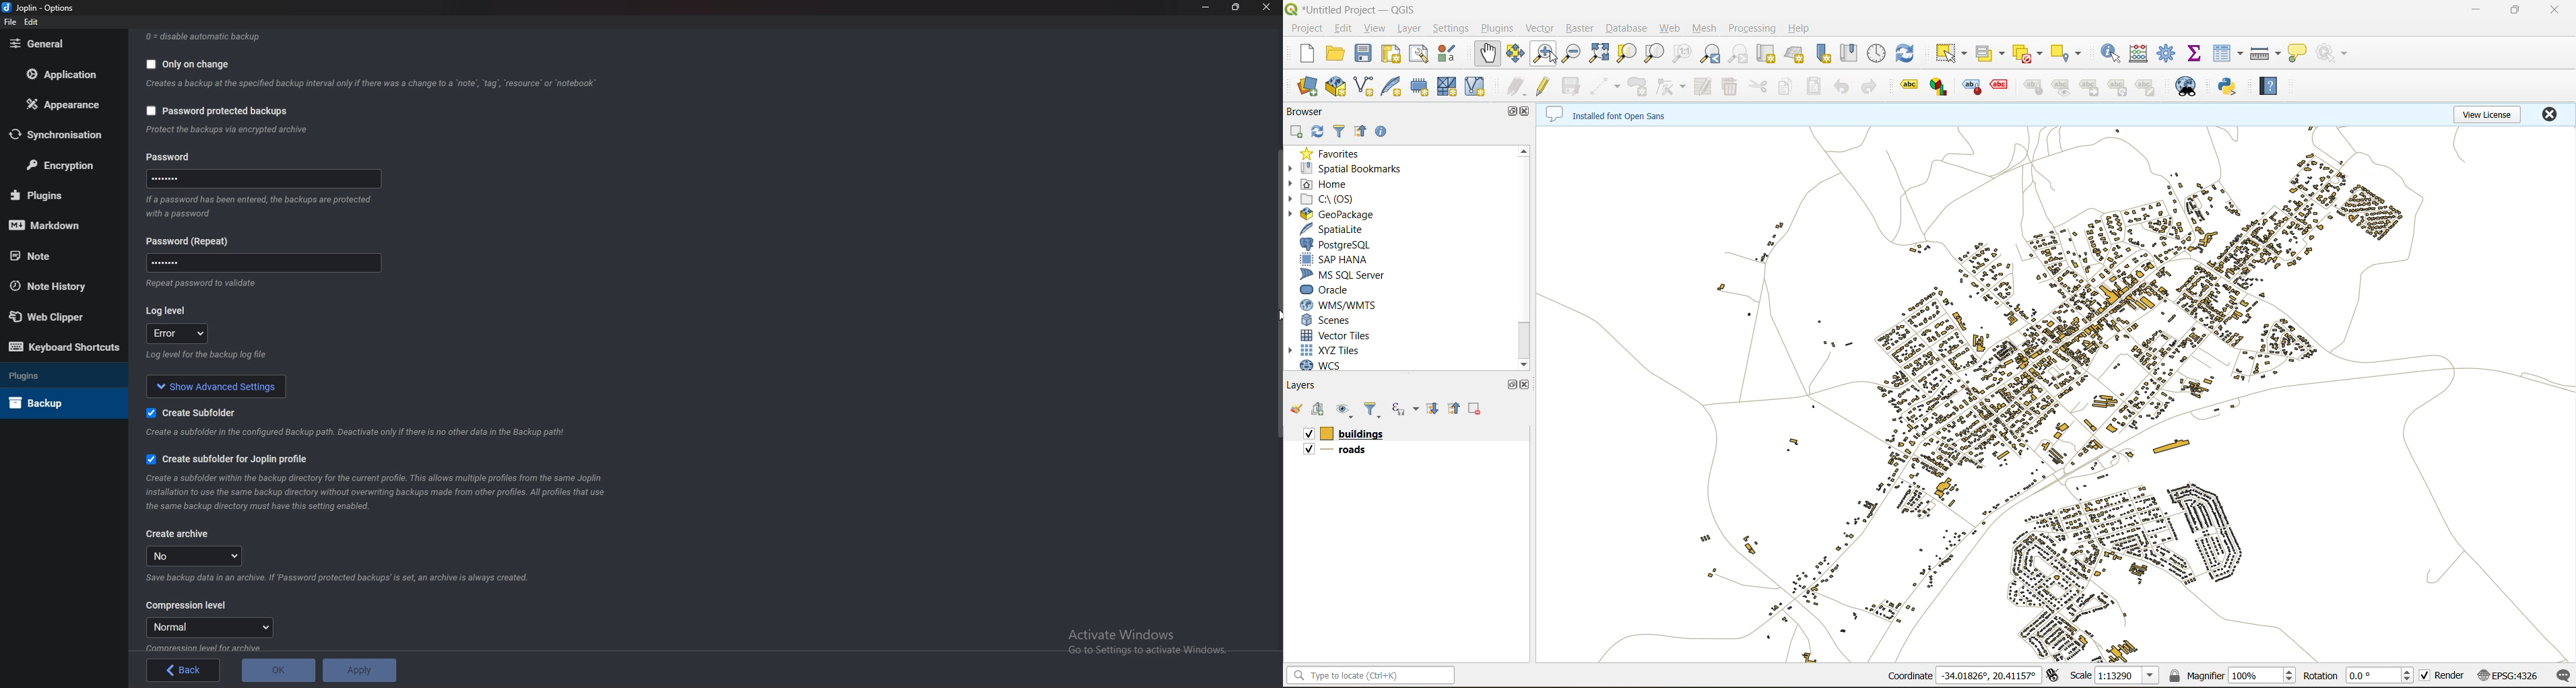  I want to click on filter by expression, so click(1404, 407).